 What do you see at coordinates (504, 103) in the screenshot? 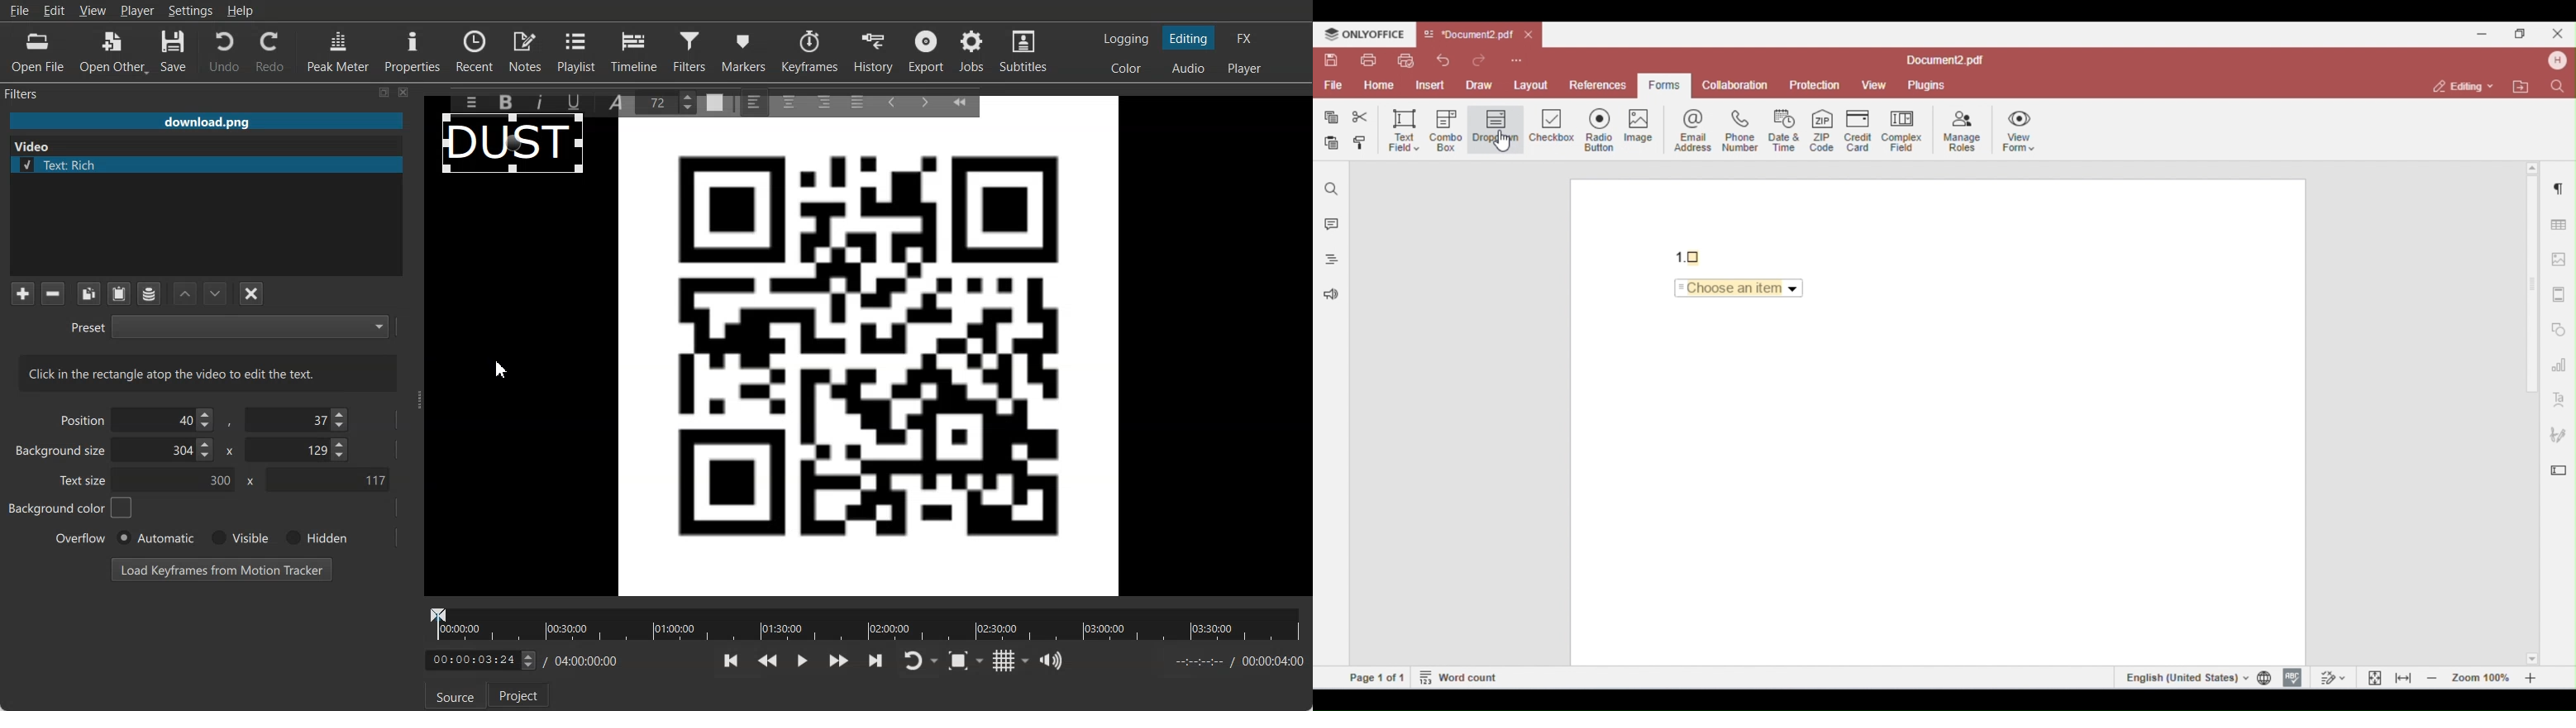
I see `Bold` at bounding box center [504, 103].